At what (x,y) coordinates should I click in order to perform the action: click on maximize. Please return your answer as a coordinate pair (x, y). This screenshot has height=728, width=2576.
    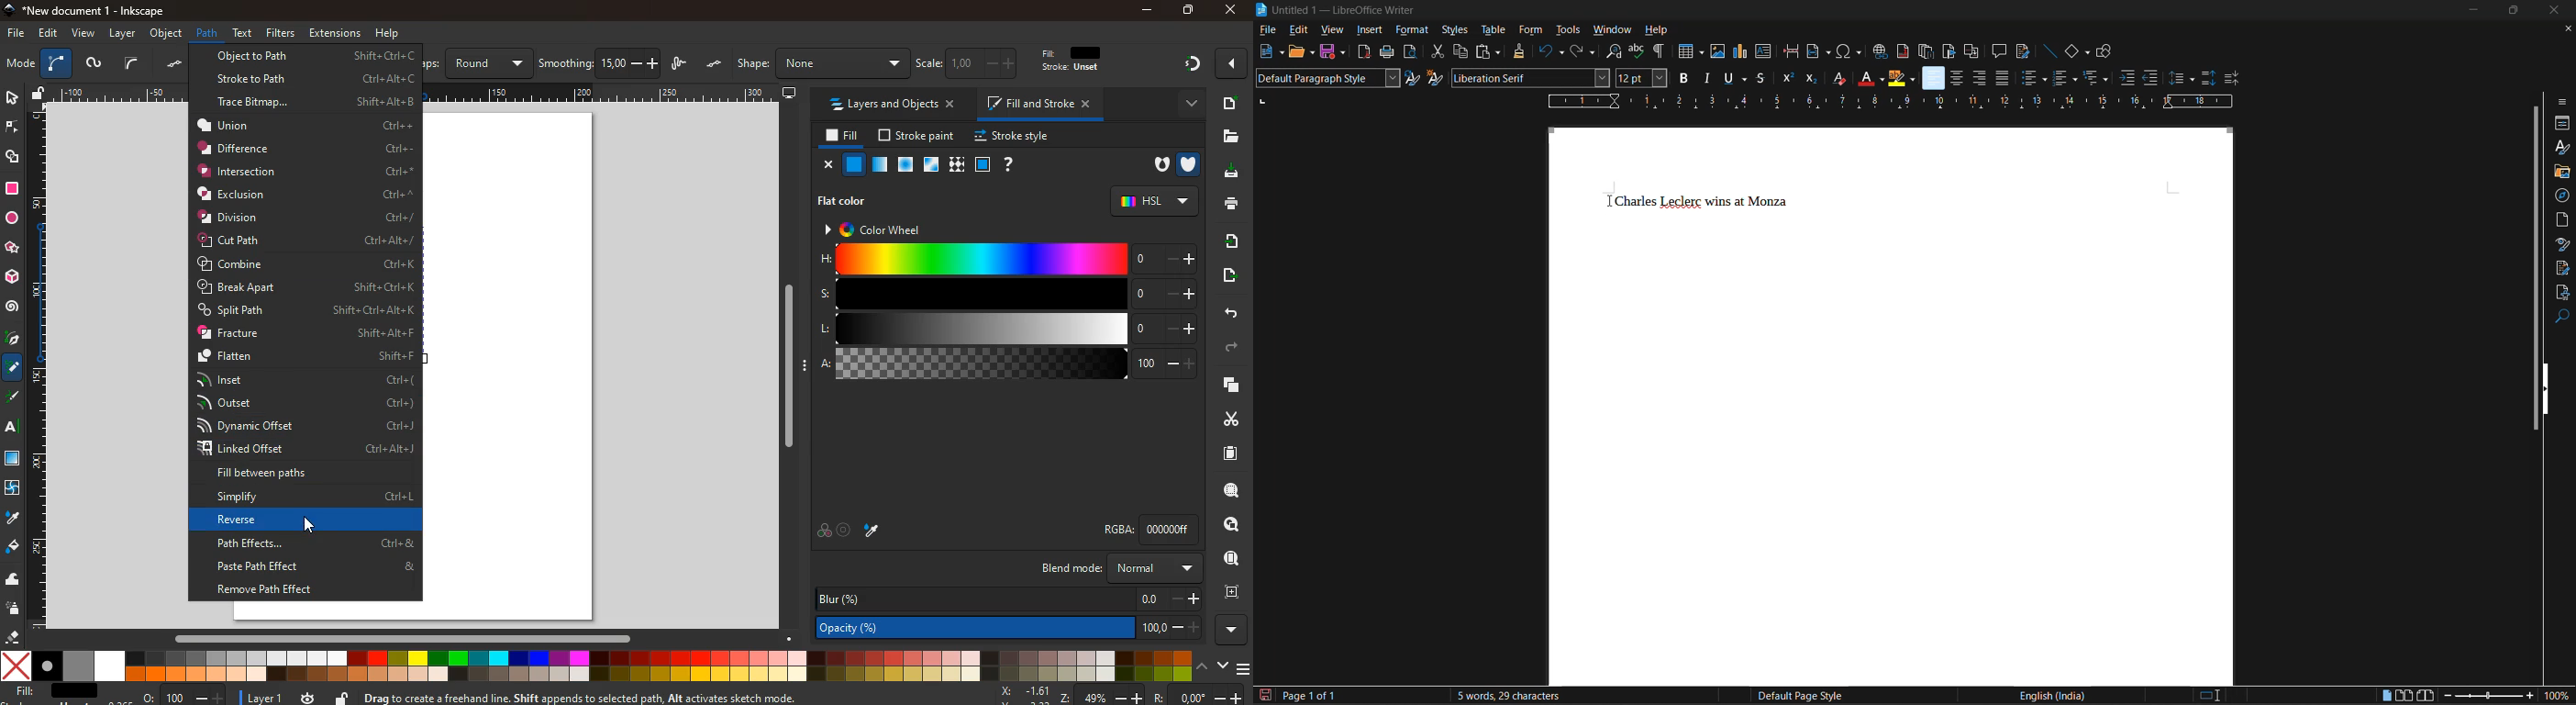
    Looking at the image, I should click on (2516, 9).